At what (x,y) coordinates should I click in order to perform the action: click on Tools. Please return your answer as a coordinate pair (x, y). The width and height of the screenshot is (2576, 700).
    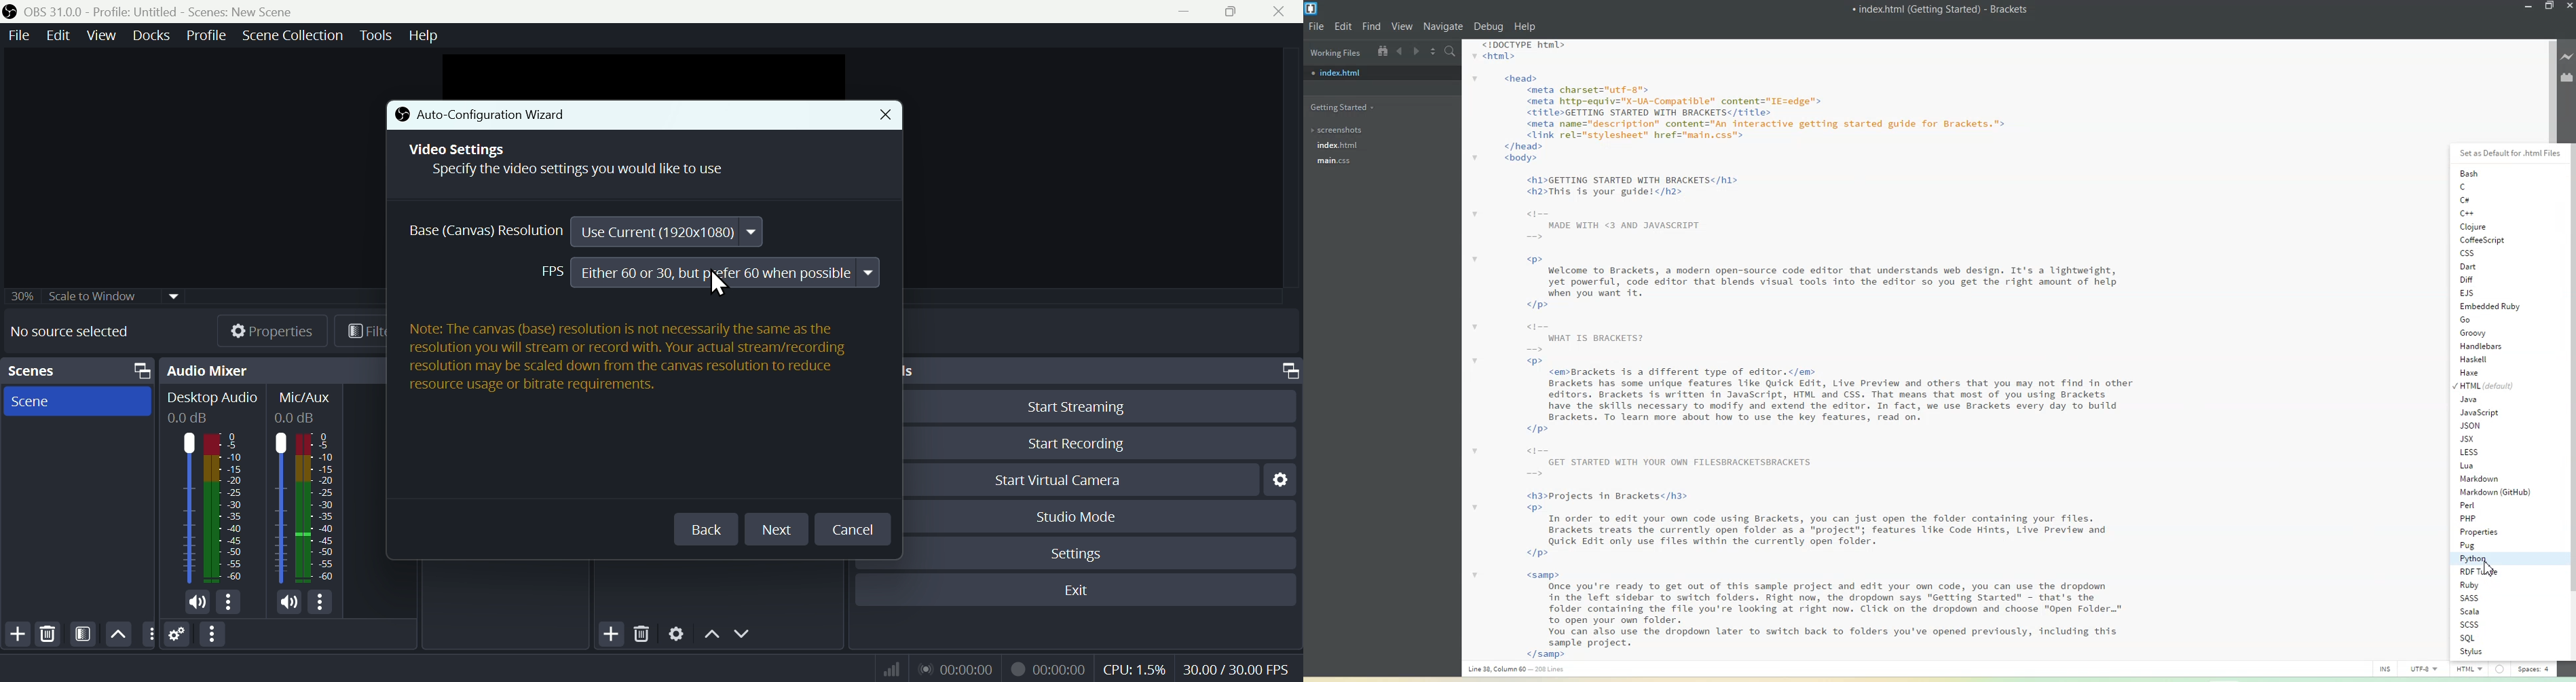
    Looking at the image, I should click on (378, 35).